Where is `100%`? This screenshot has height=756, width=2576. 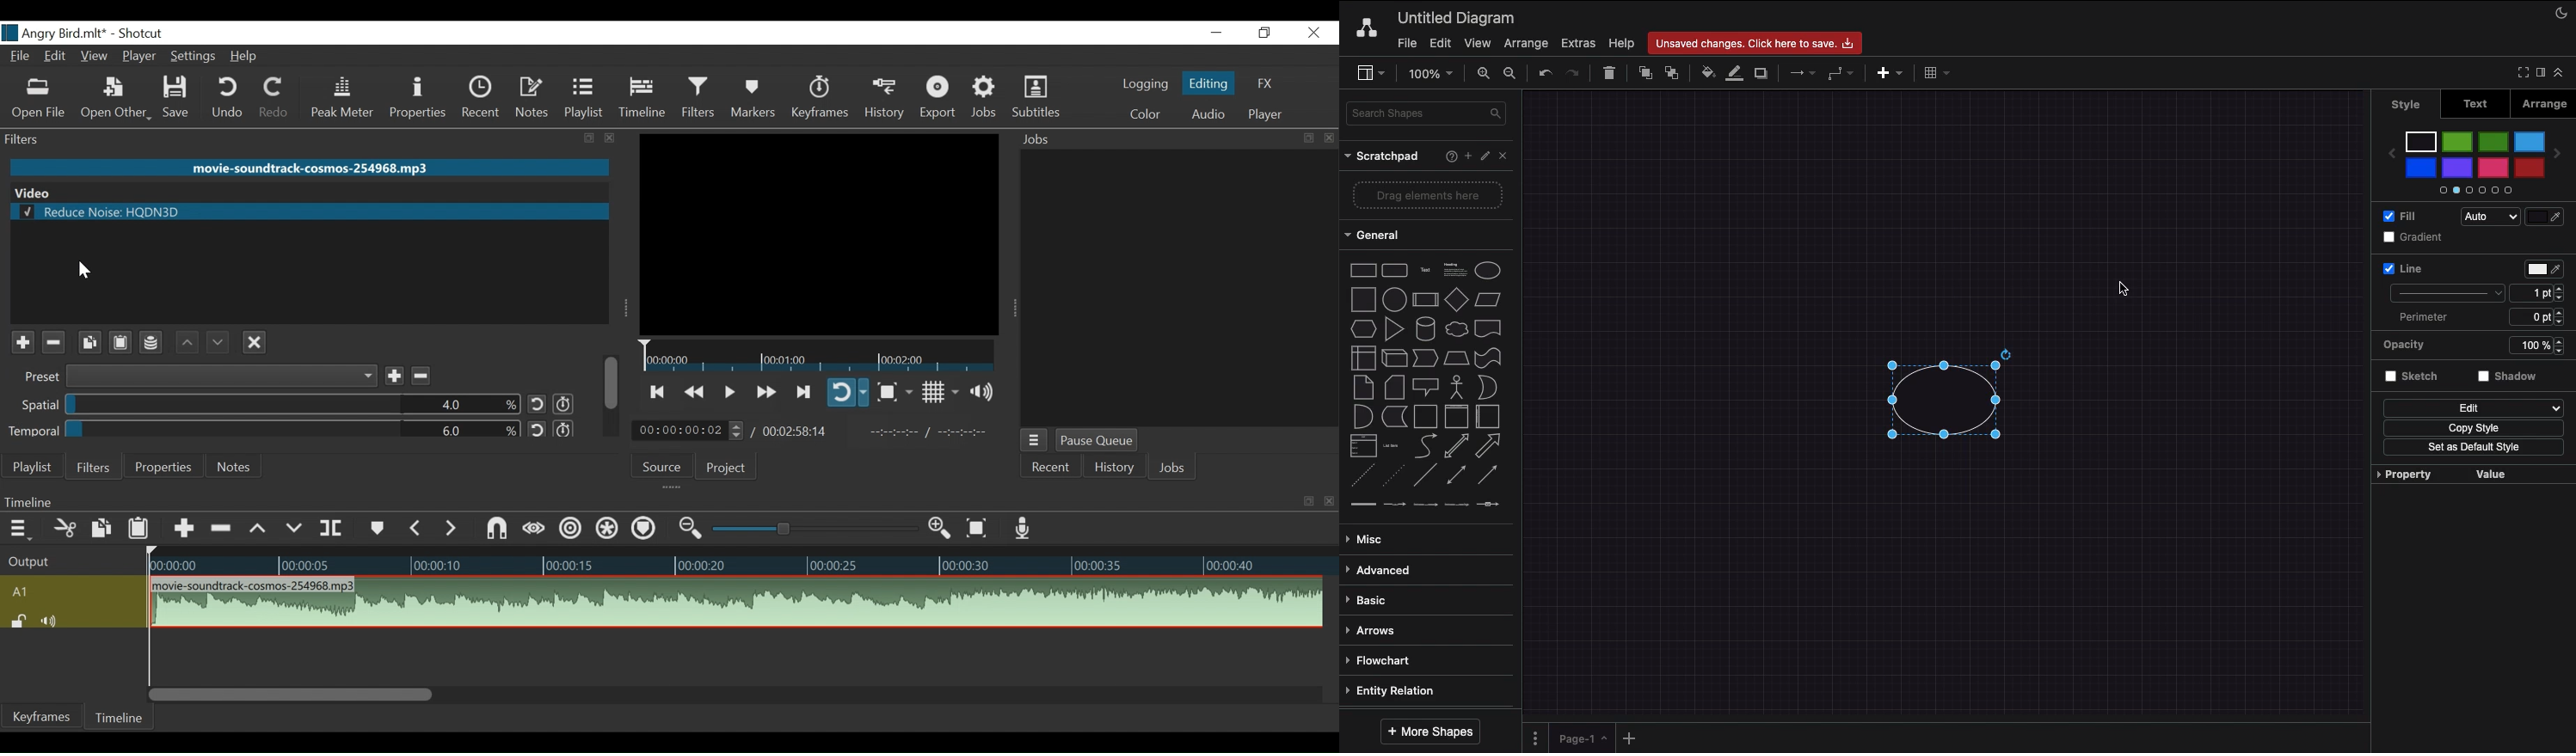 100% is located at coordinates (2538, 344).